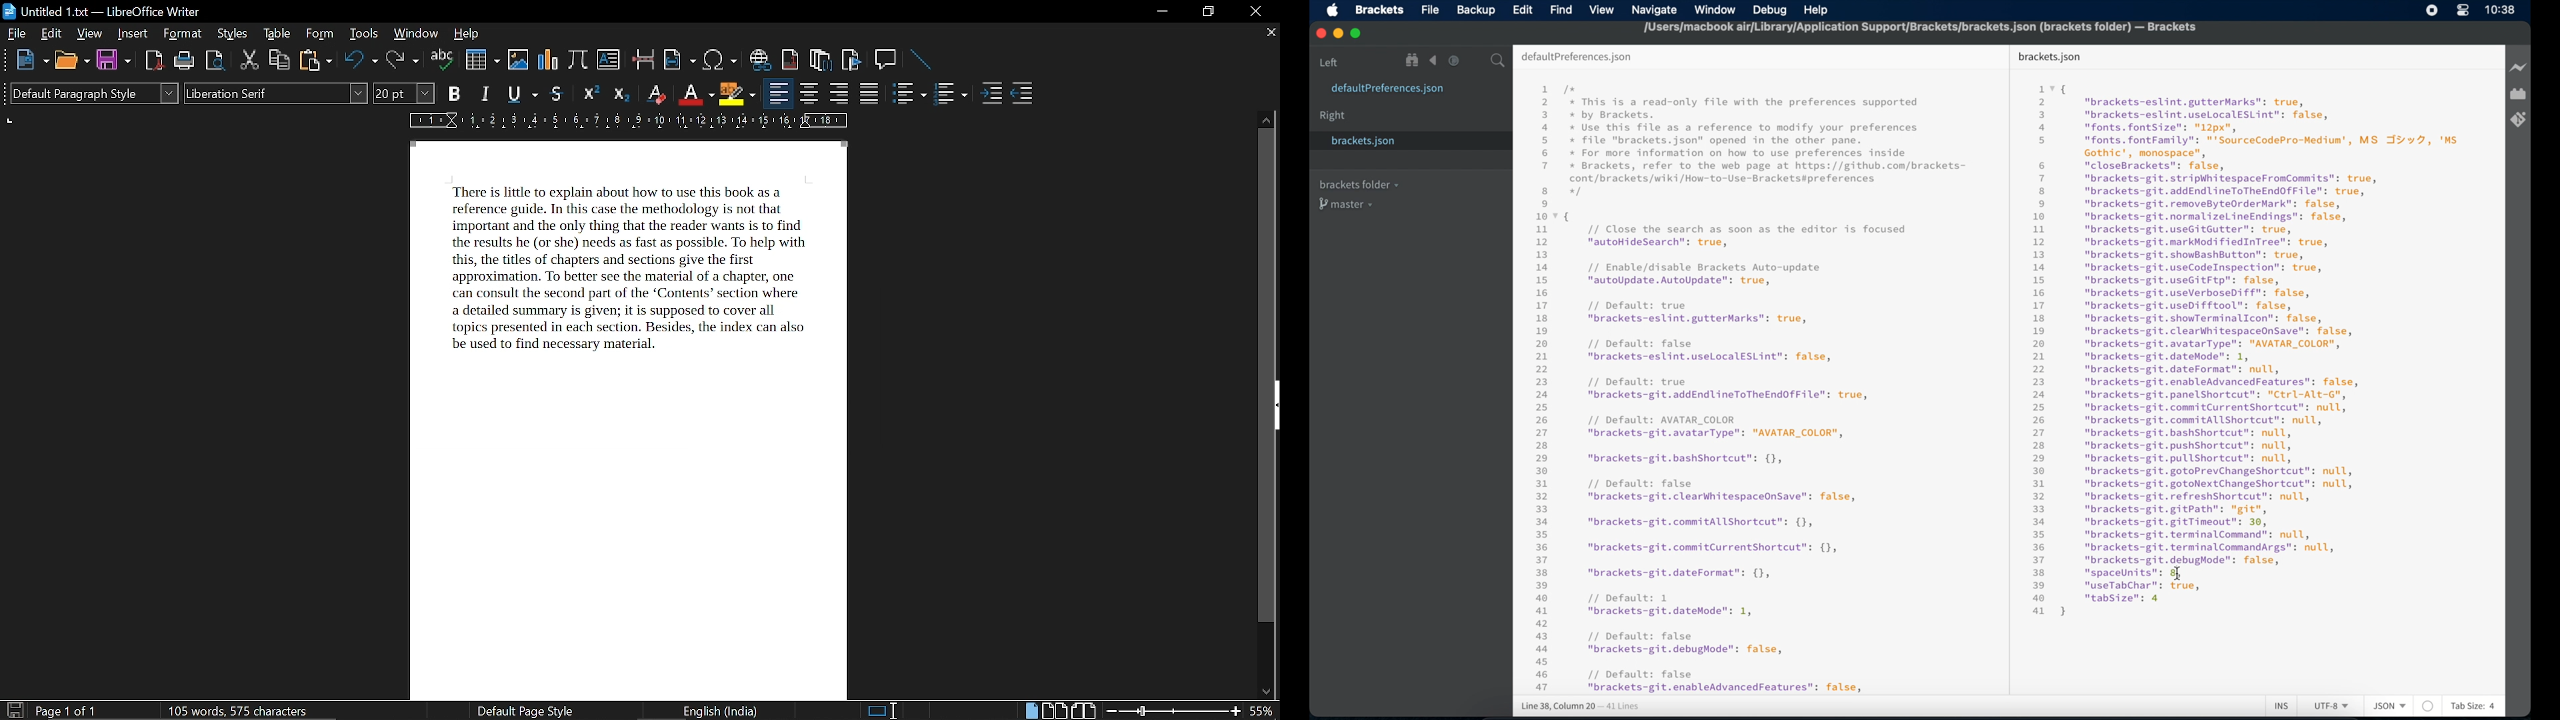  What do you see at coordinates (1715, 10) in the screenshot?
I see `window` at bounding box center [1715, 10].